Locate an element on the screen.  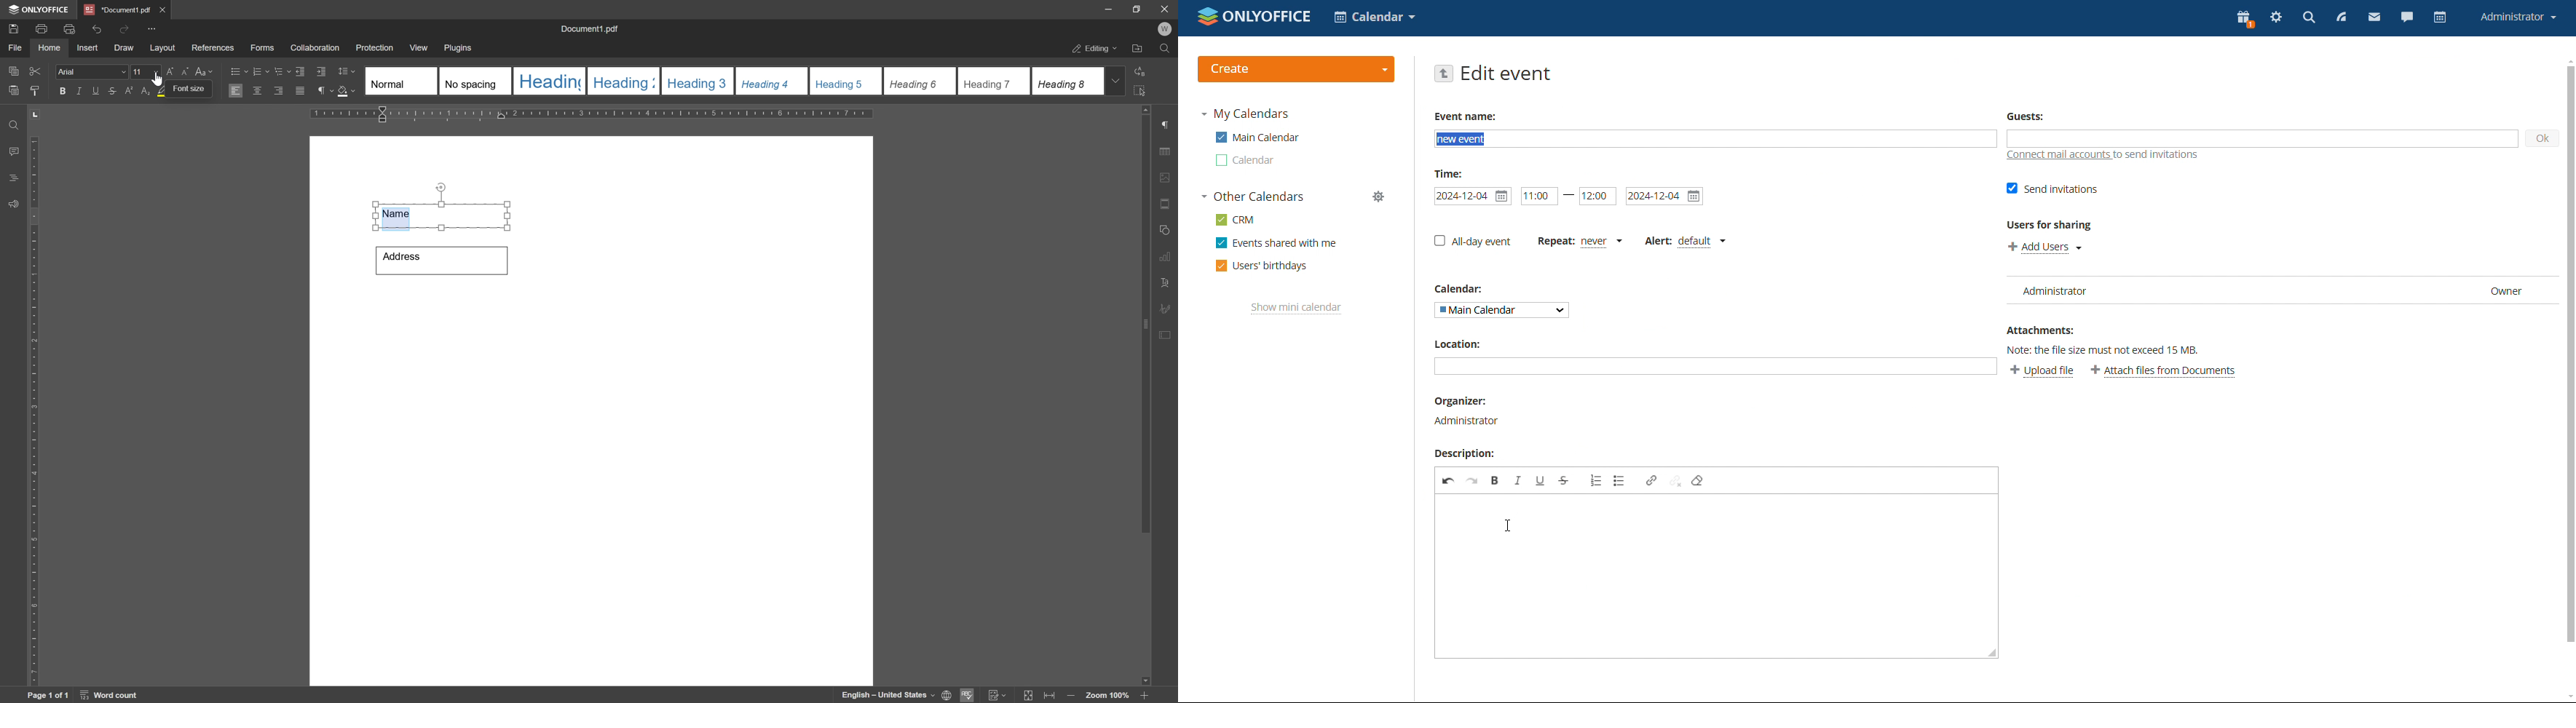
add name is located at coordinates (1715, 139).